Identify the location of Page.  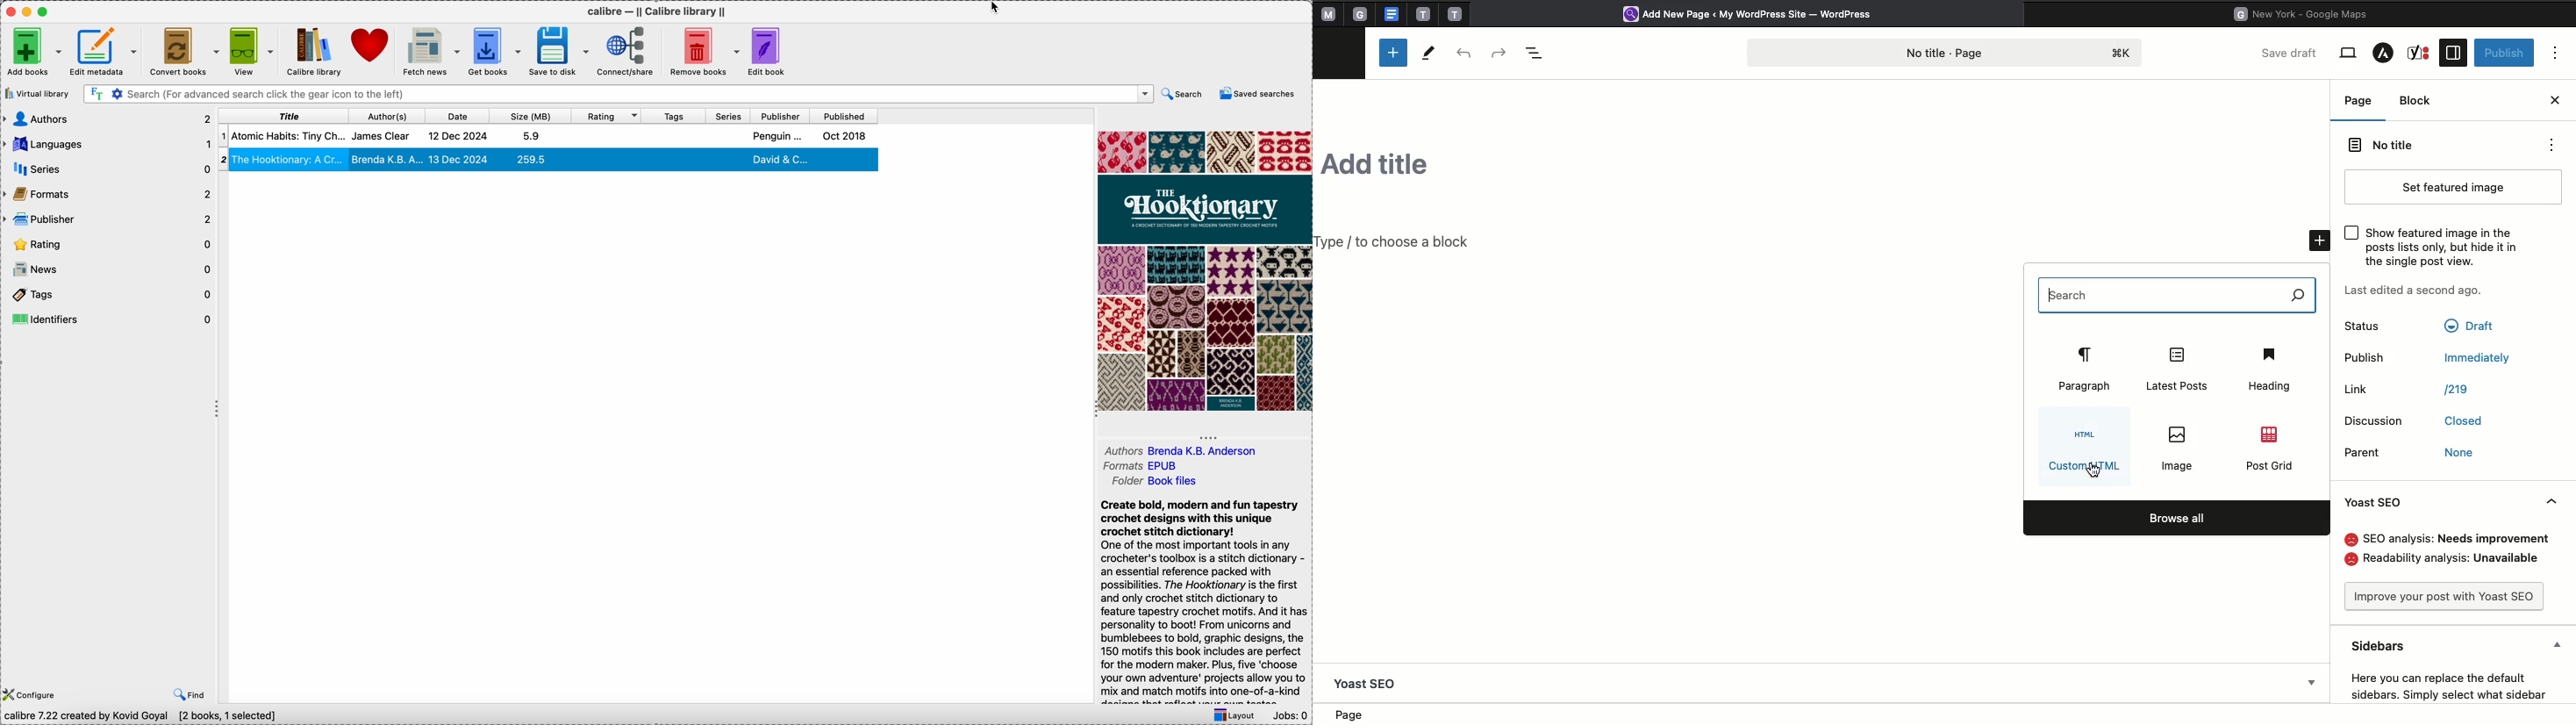
(2358, 100).